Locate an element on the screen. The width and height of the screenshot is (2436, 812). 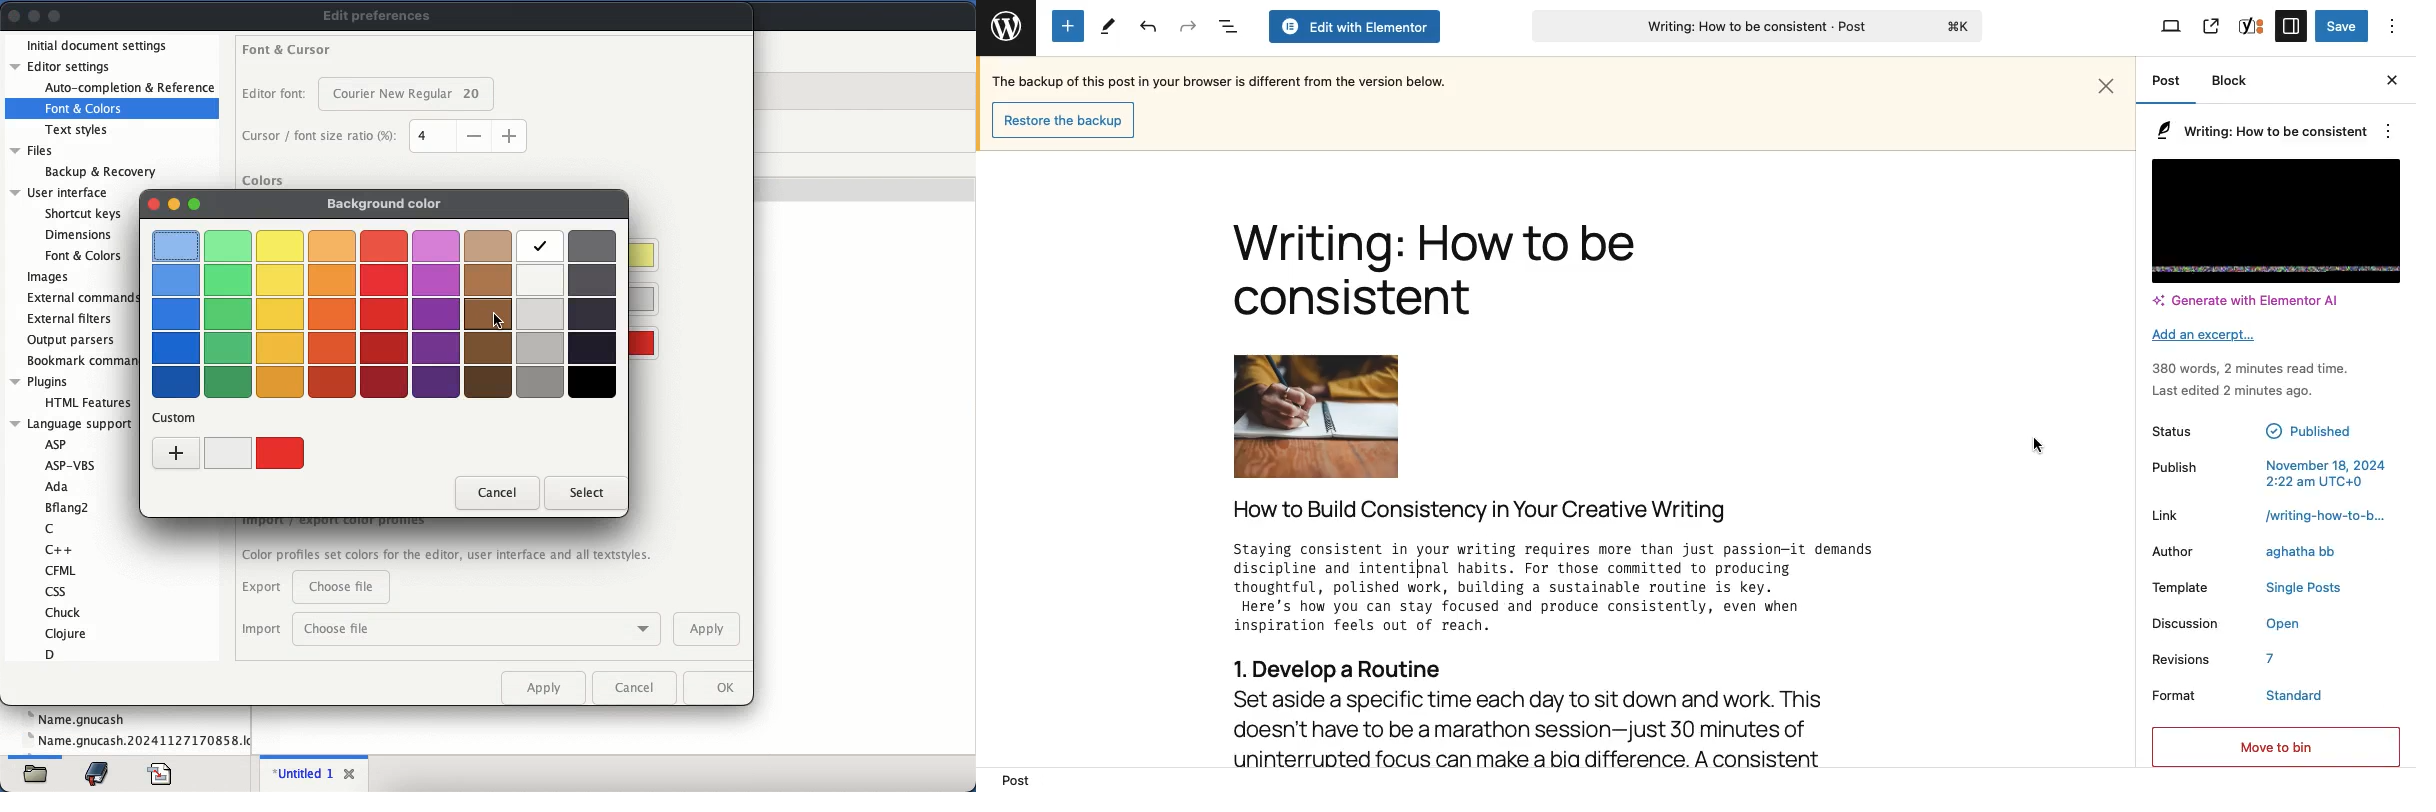
Author aghatha bb is located at coordinates (2272, 552).